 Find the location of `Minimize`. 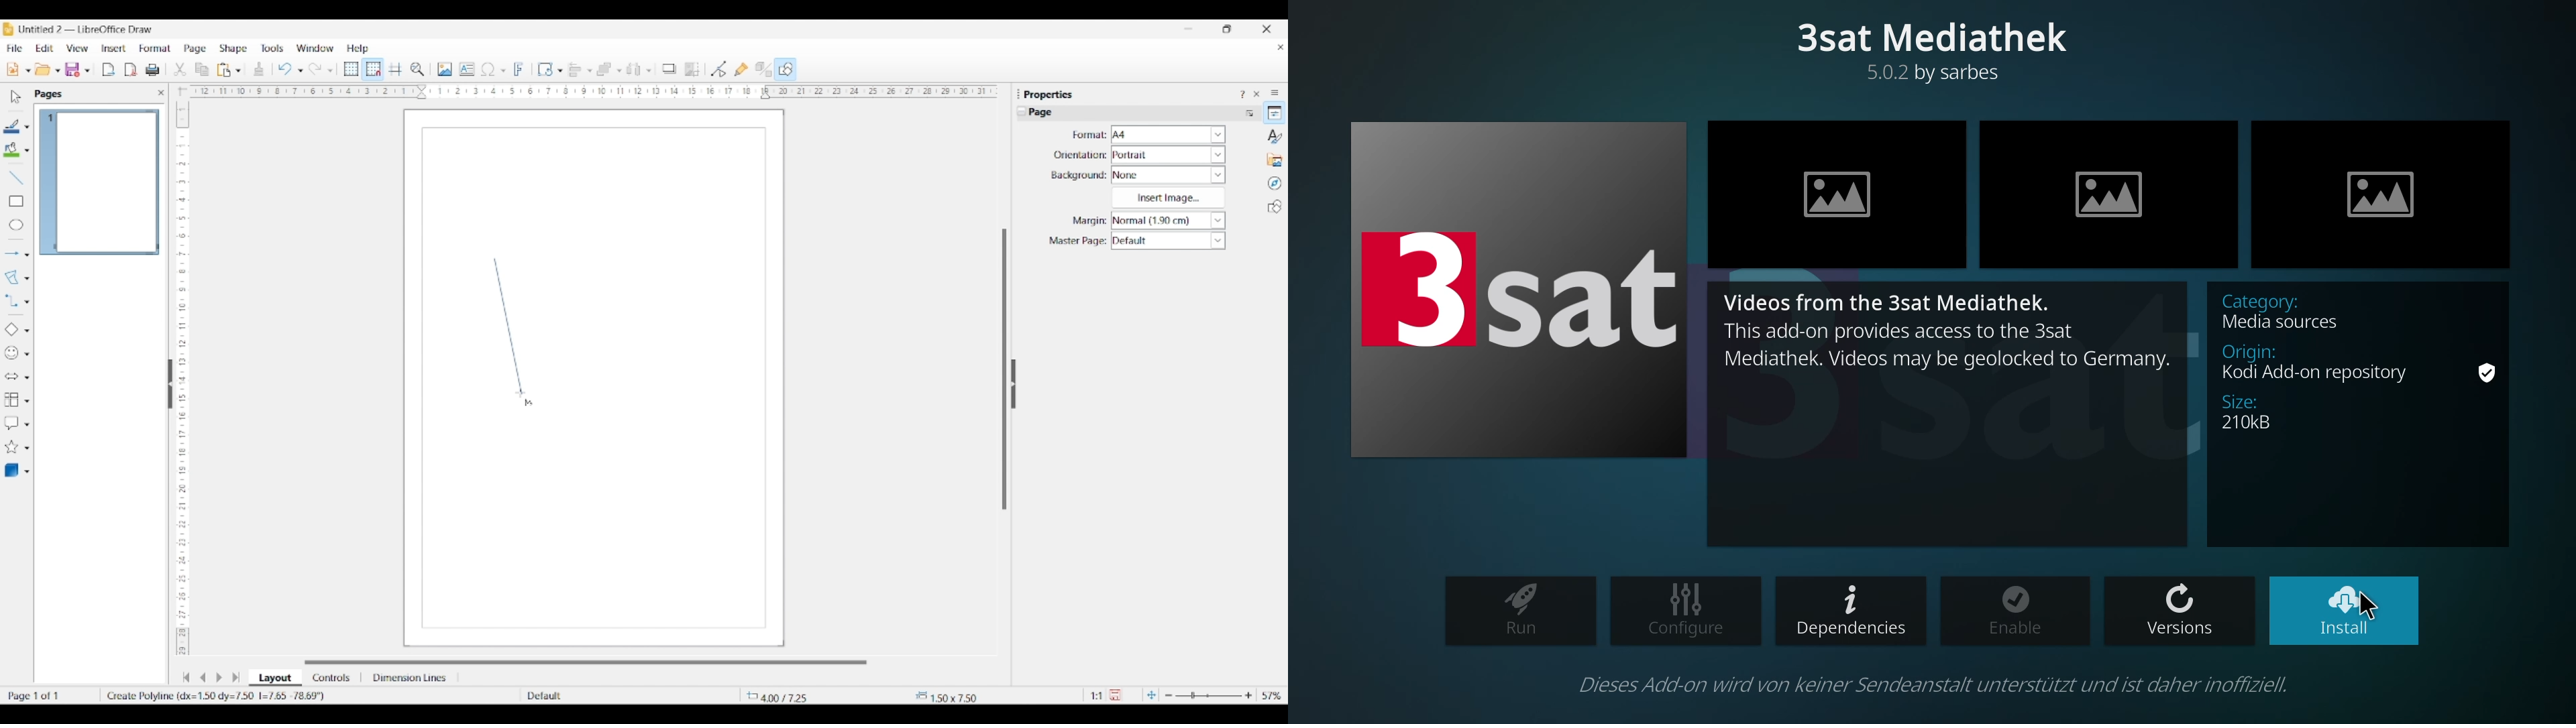

Minimize is located at coordinates (1189, 29).